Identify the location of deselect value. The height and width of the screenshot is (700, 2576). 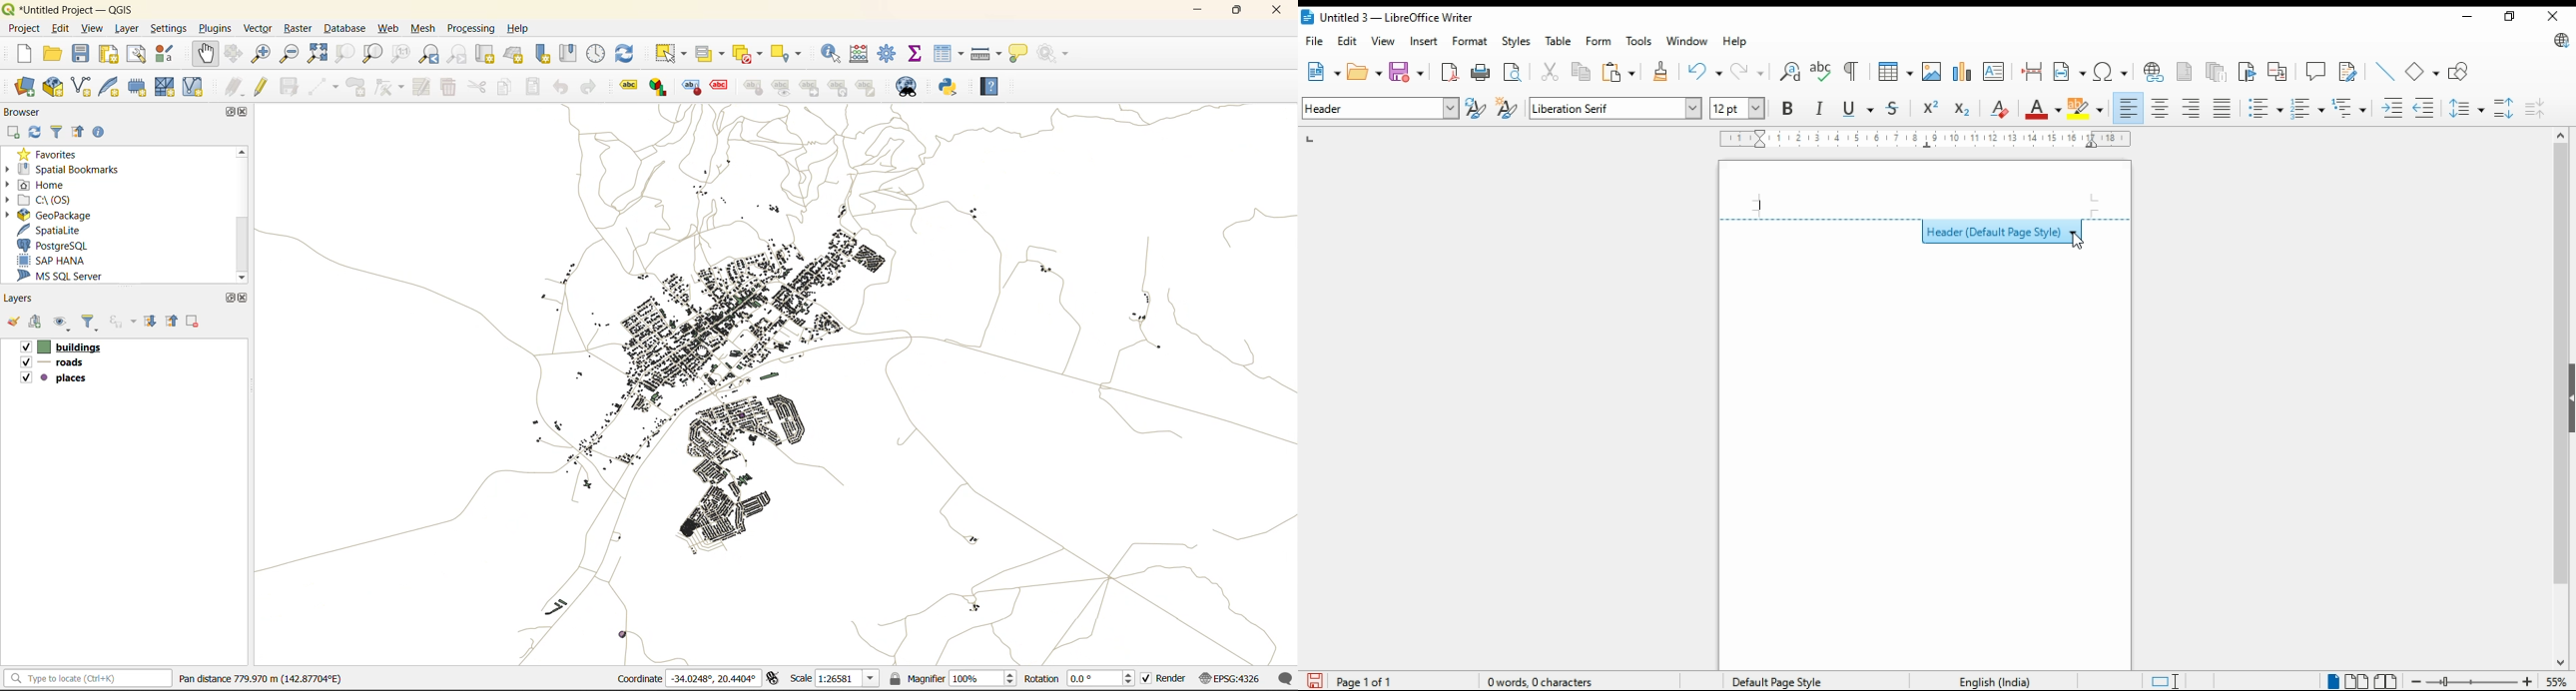
(749, 55).